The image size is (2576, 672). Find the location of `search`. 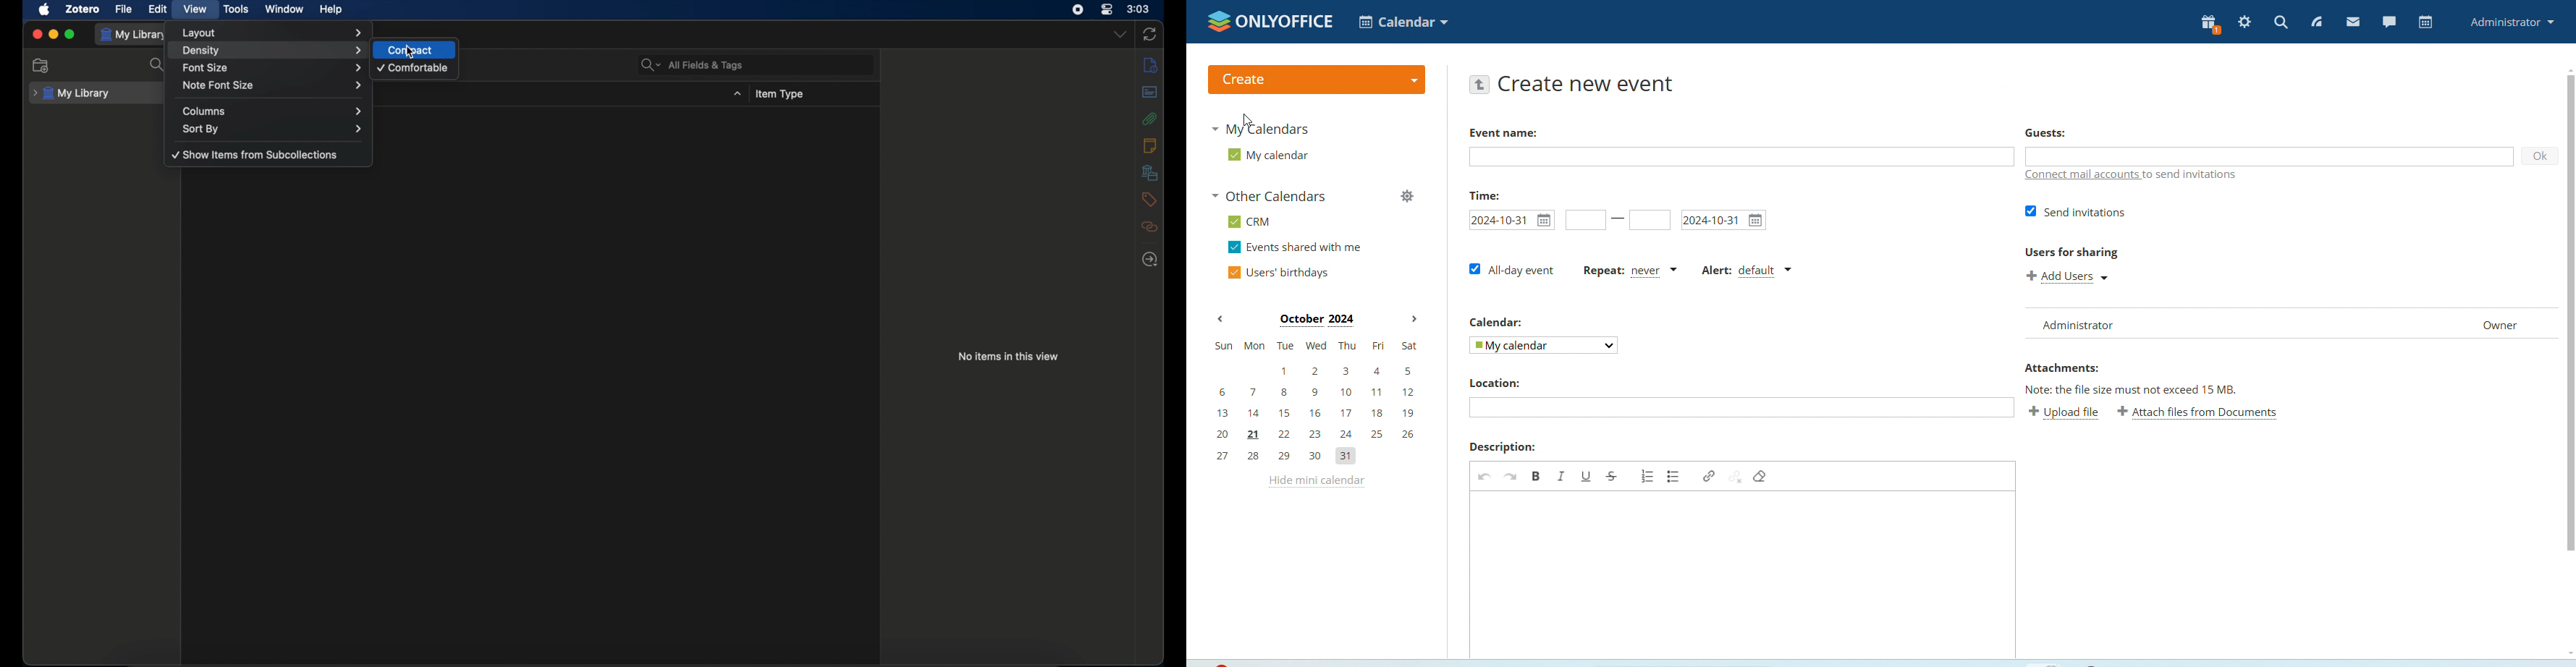

search is located at coordinates (157, 64).